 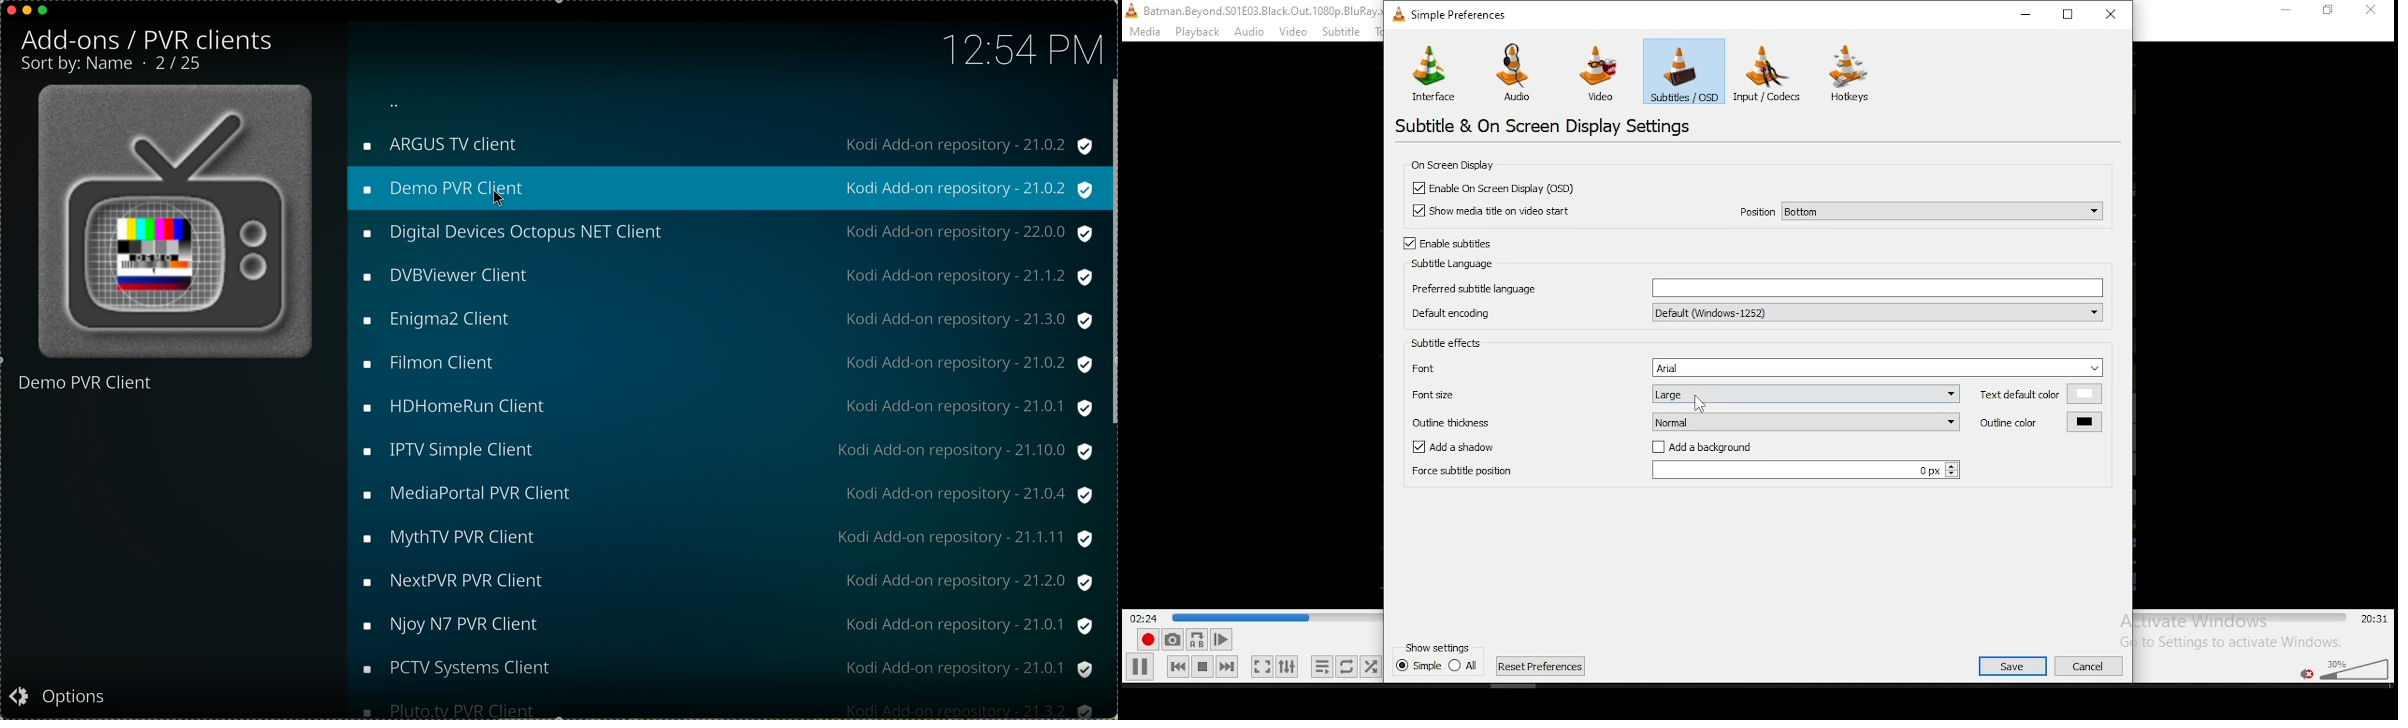 What do you see at coordinates (1322, 666) in the screenshot?
I see `toggle playlist` at bounding box center [1322, 666].